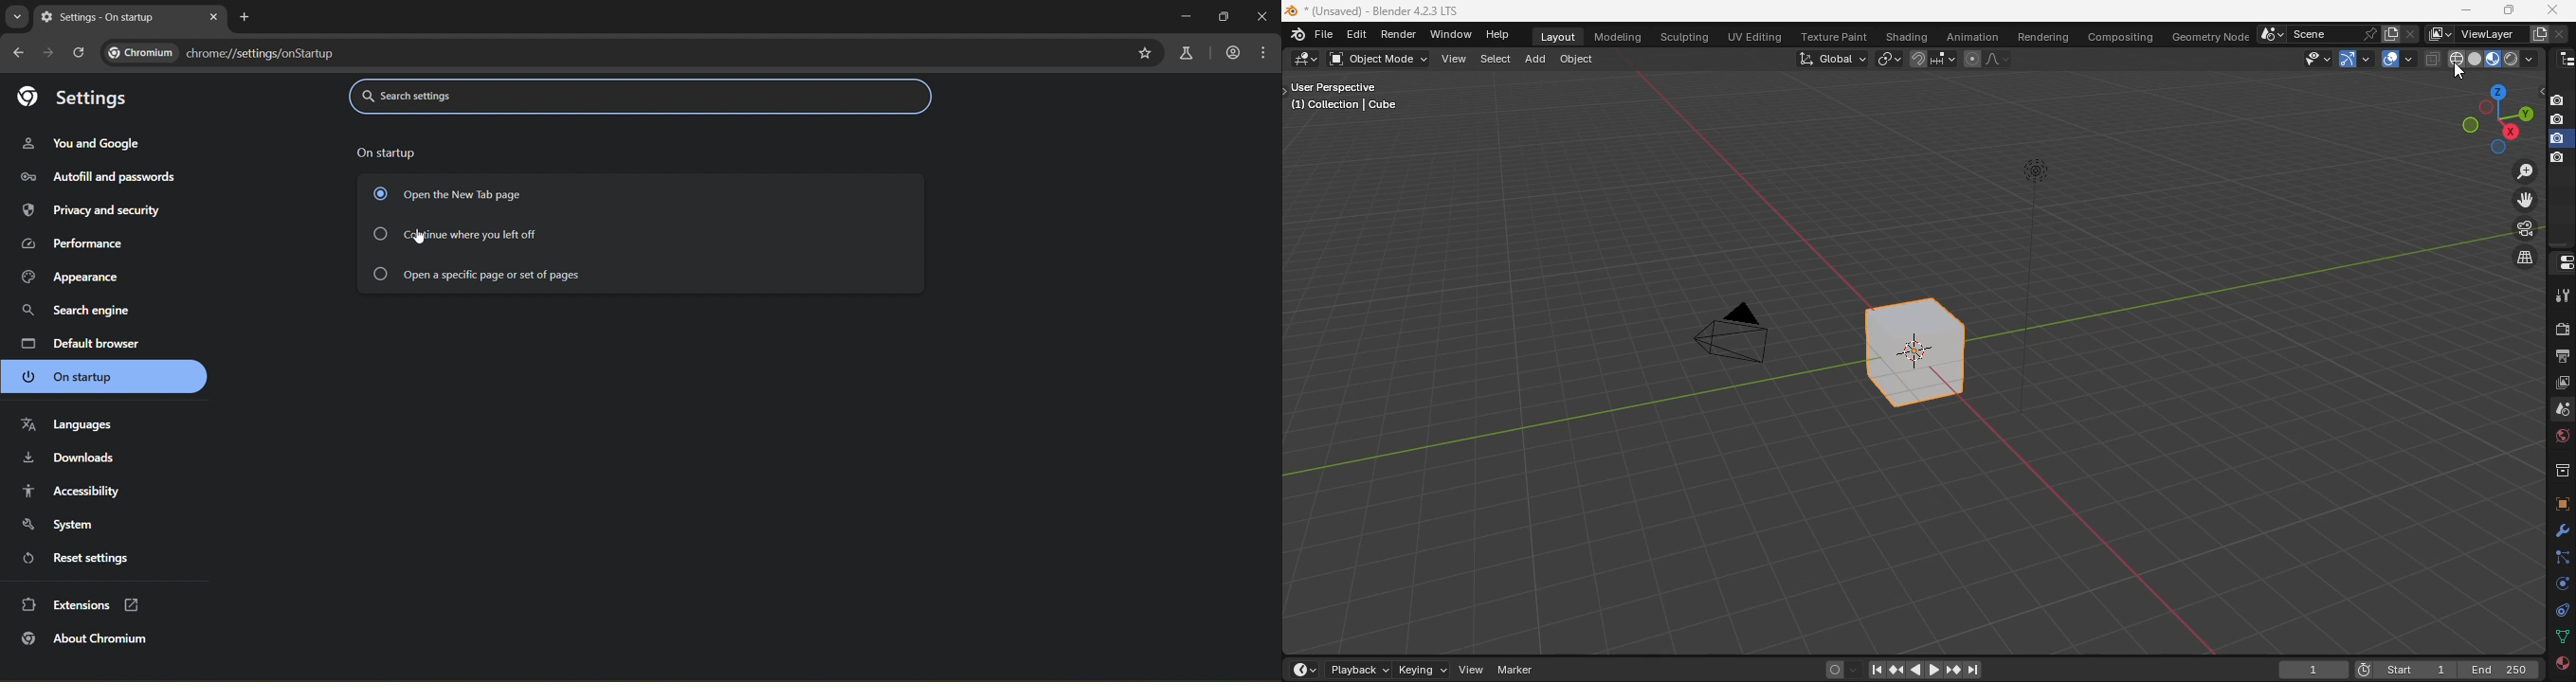 The height and width of the screenshot is (700, 2576). I want to click on particles, so click(2562, 558).